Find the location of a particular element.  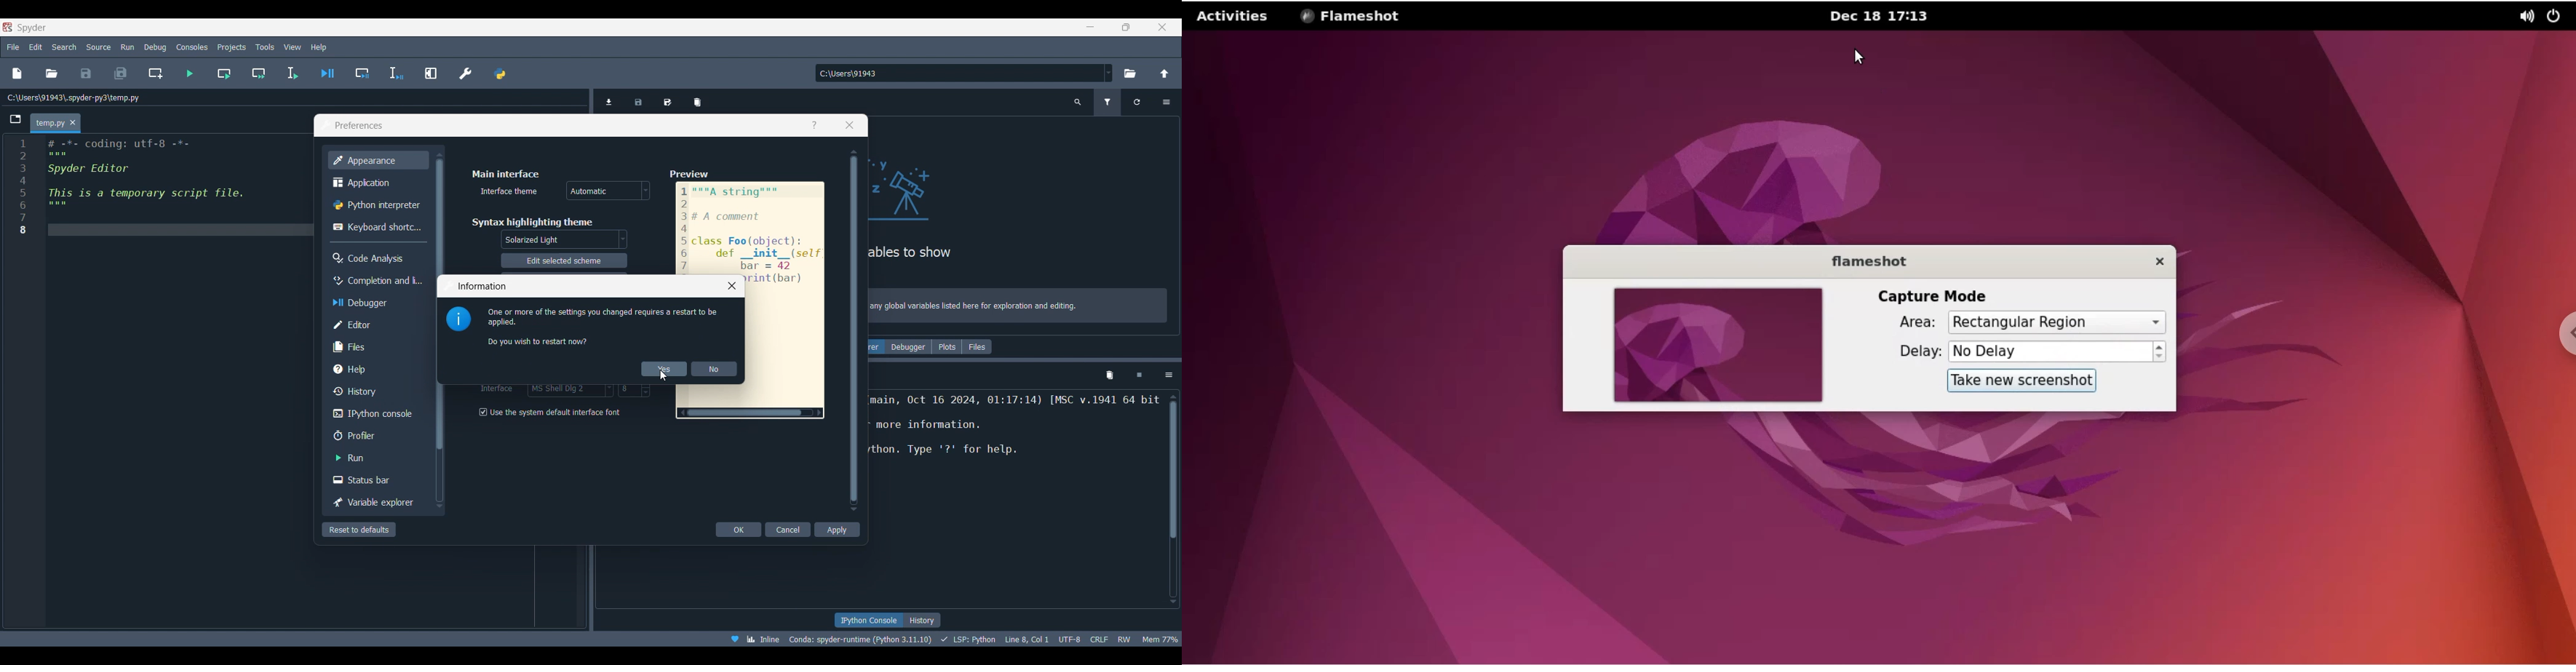

1
2
2
4
3
6
be
8 is located at coordinates (23, 188).